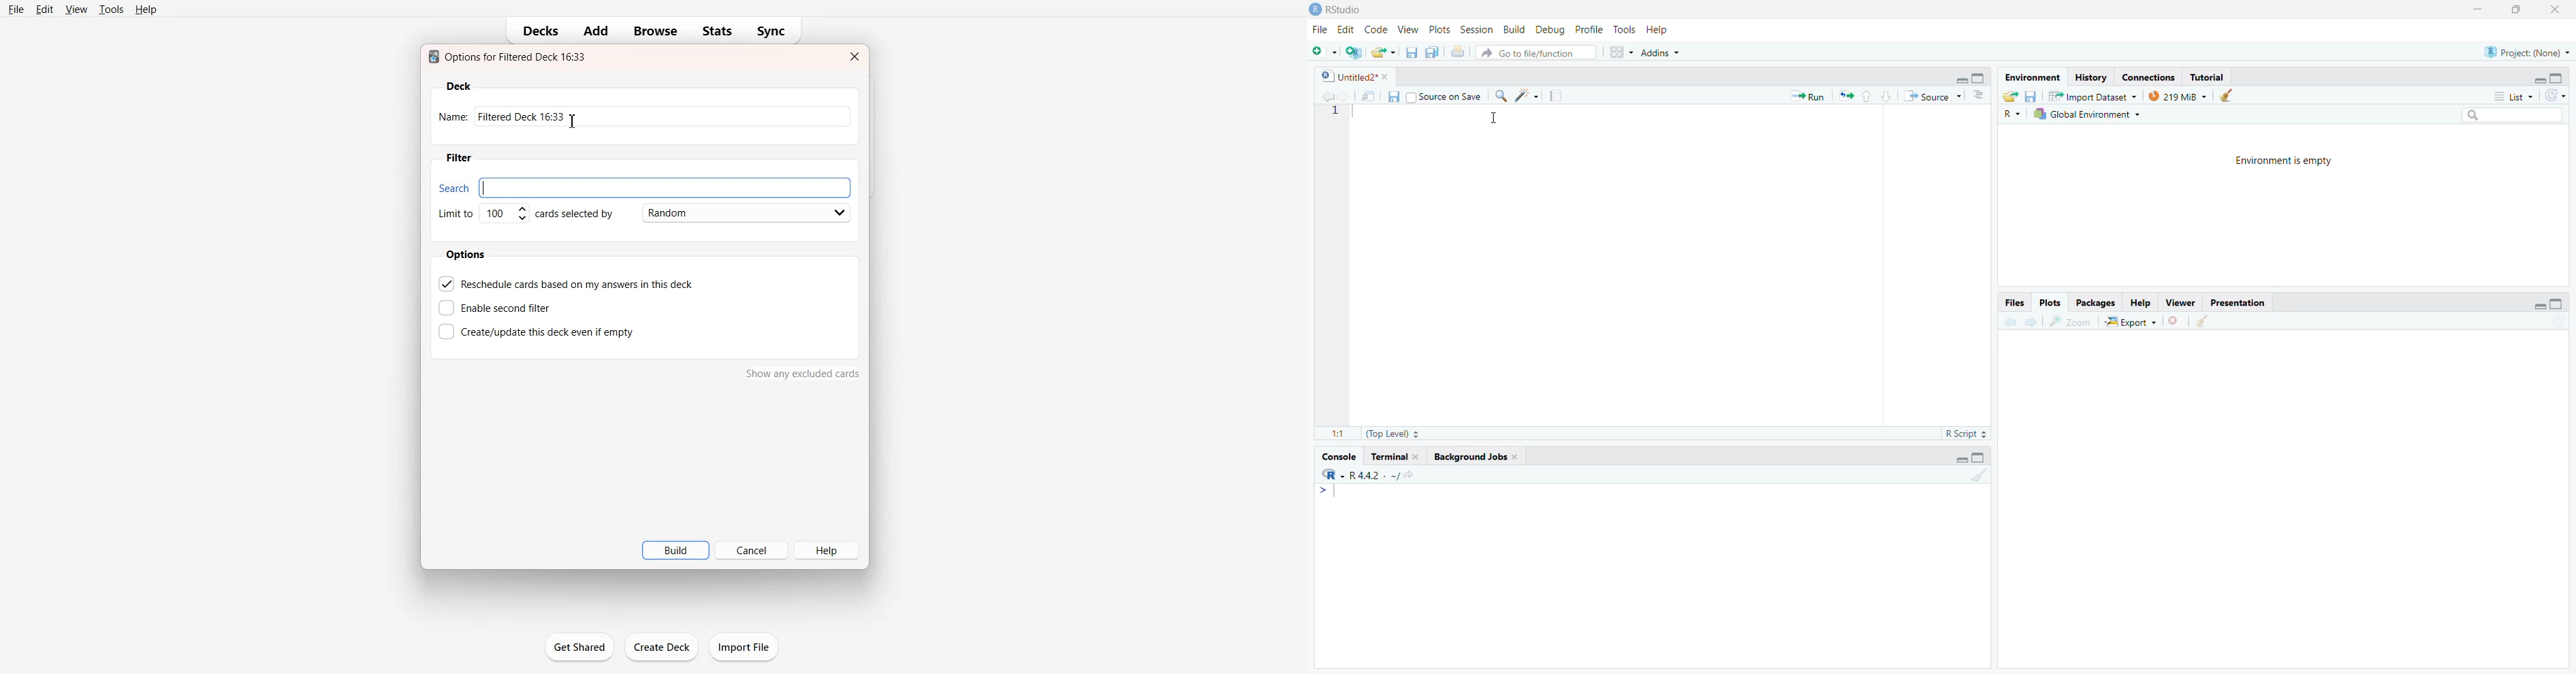 Image resolution: width=2576 pixels, height=700 pixels. What do you see at coordinates (2033, 77) in the screenshot?
I see `Environment` at bounding box center [2033, 77].